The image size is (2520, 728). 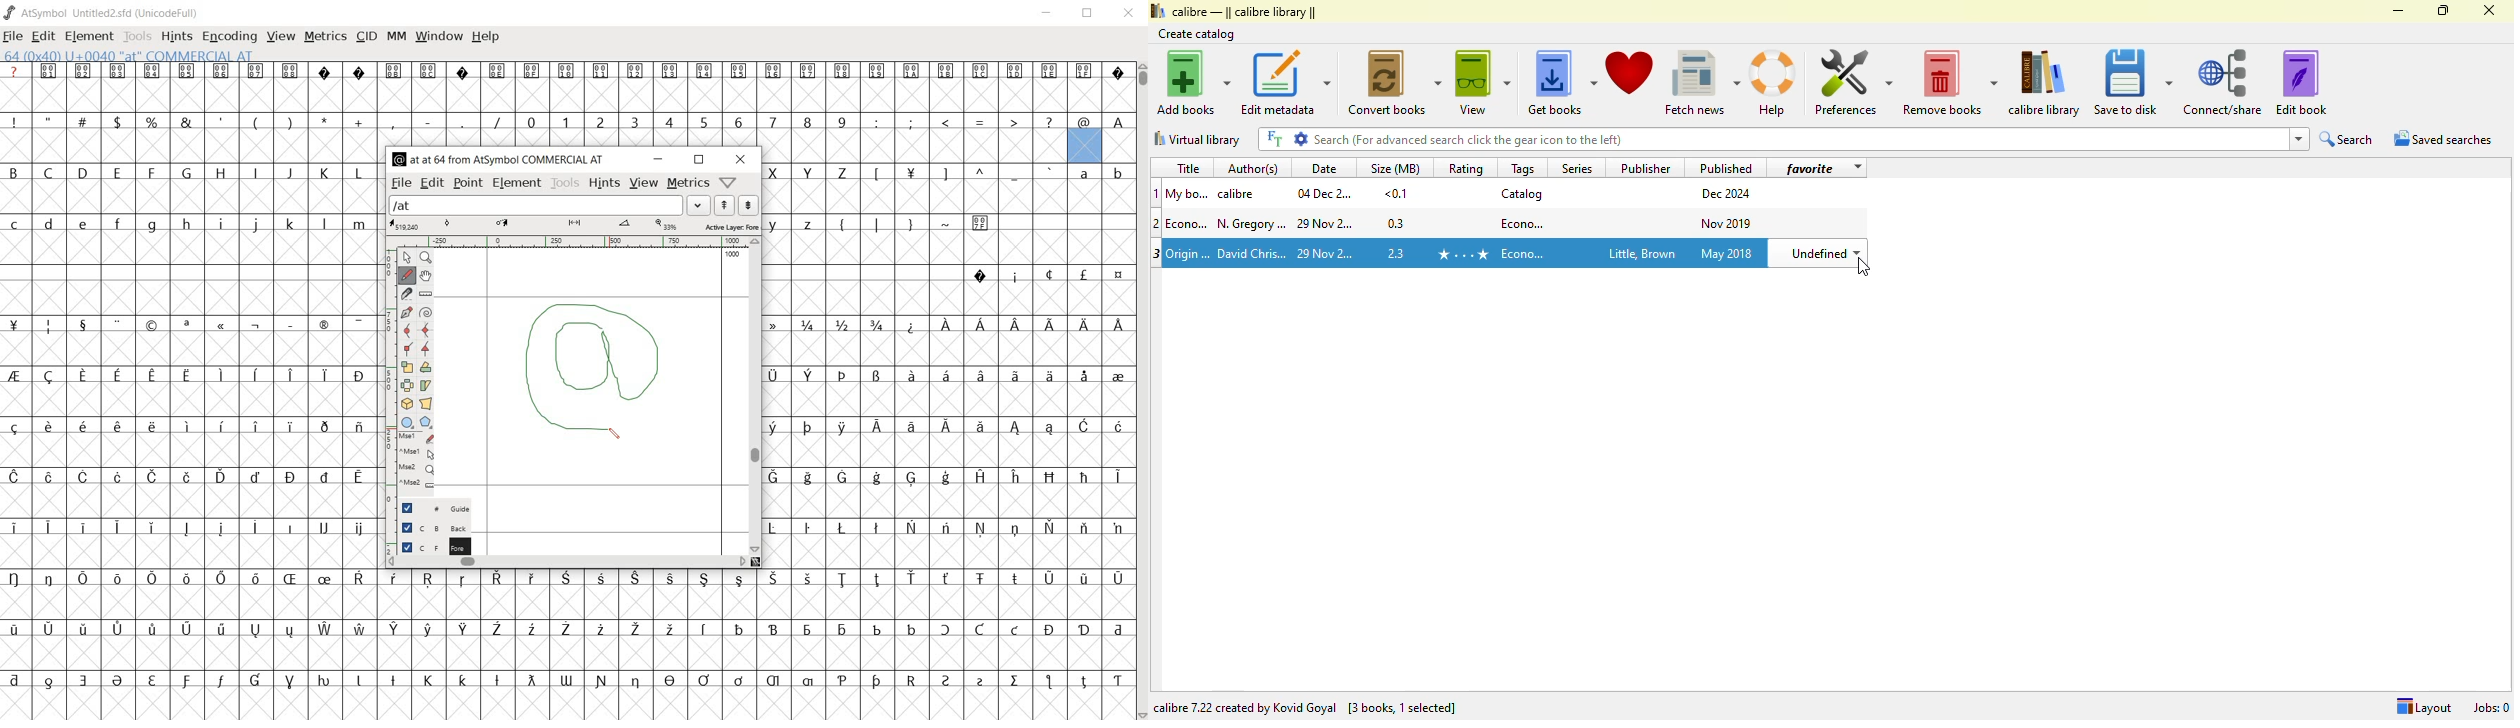 I want to click on save to disk, so click(x=2133, y=83).